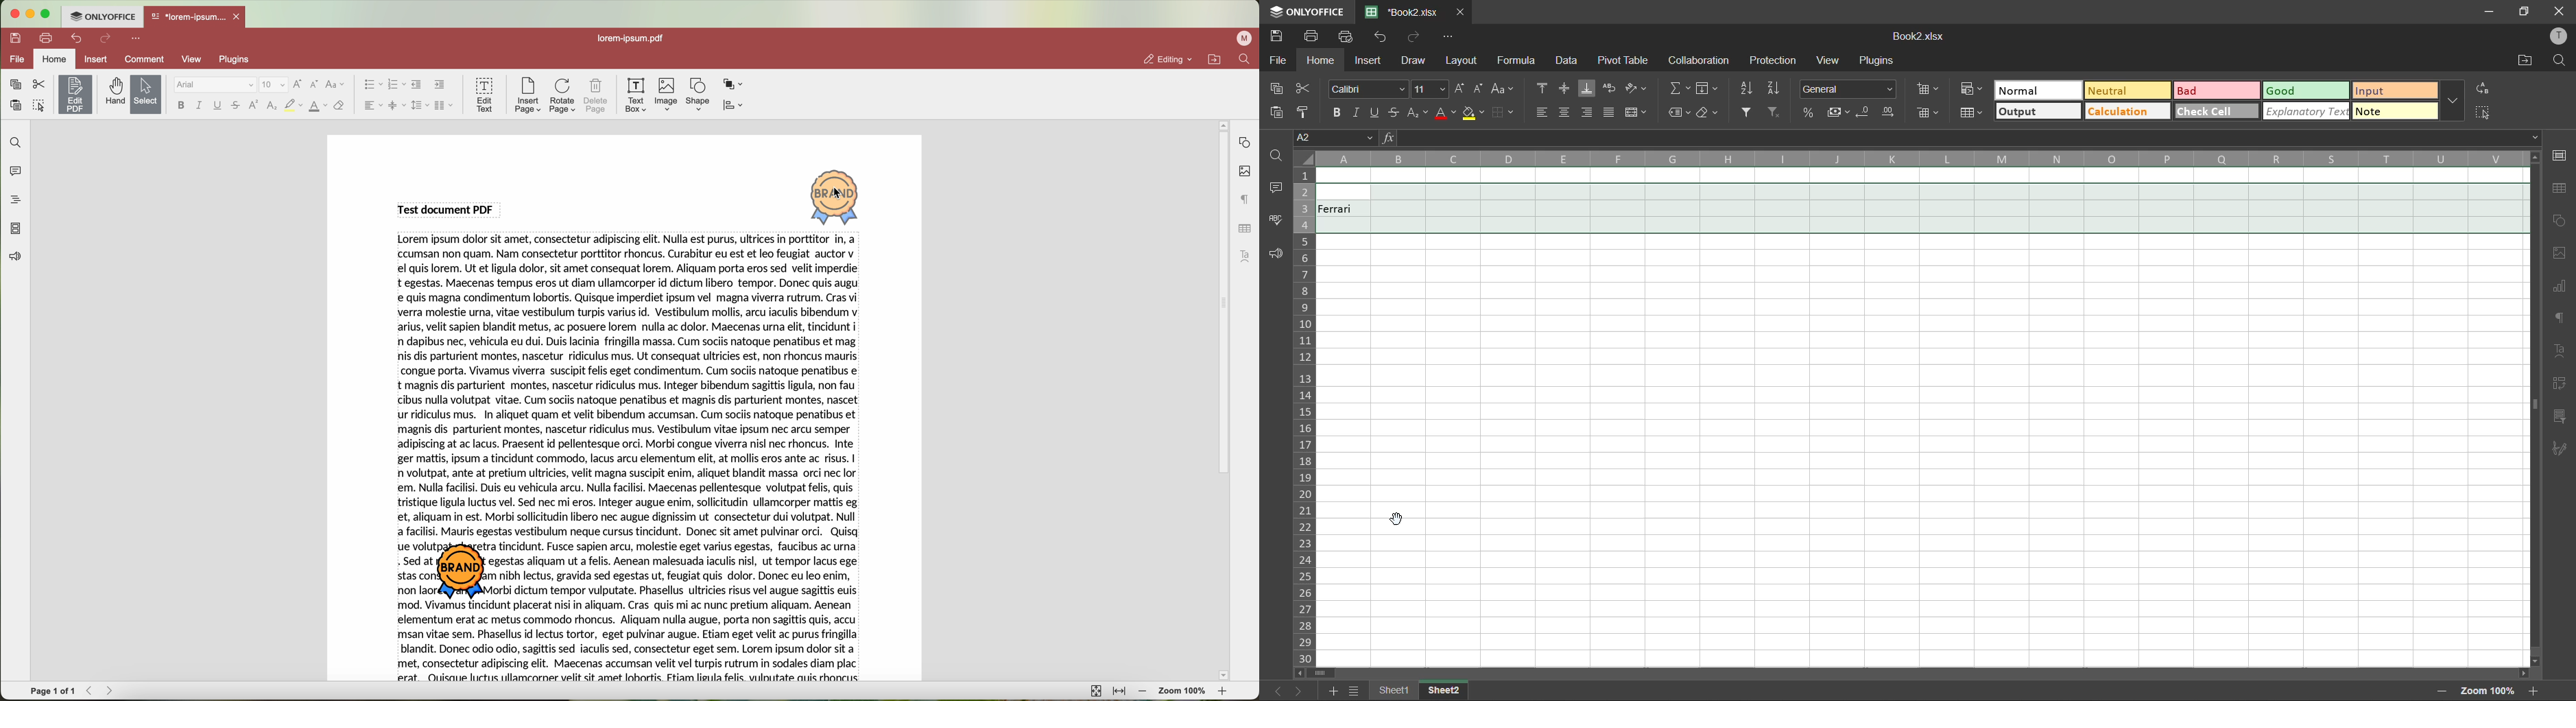  I want to click on plugins, so click(240, 59).